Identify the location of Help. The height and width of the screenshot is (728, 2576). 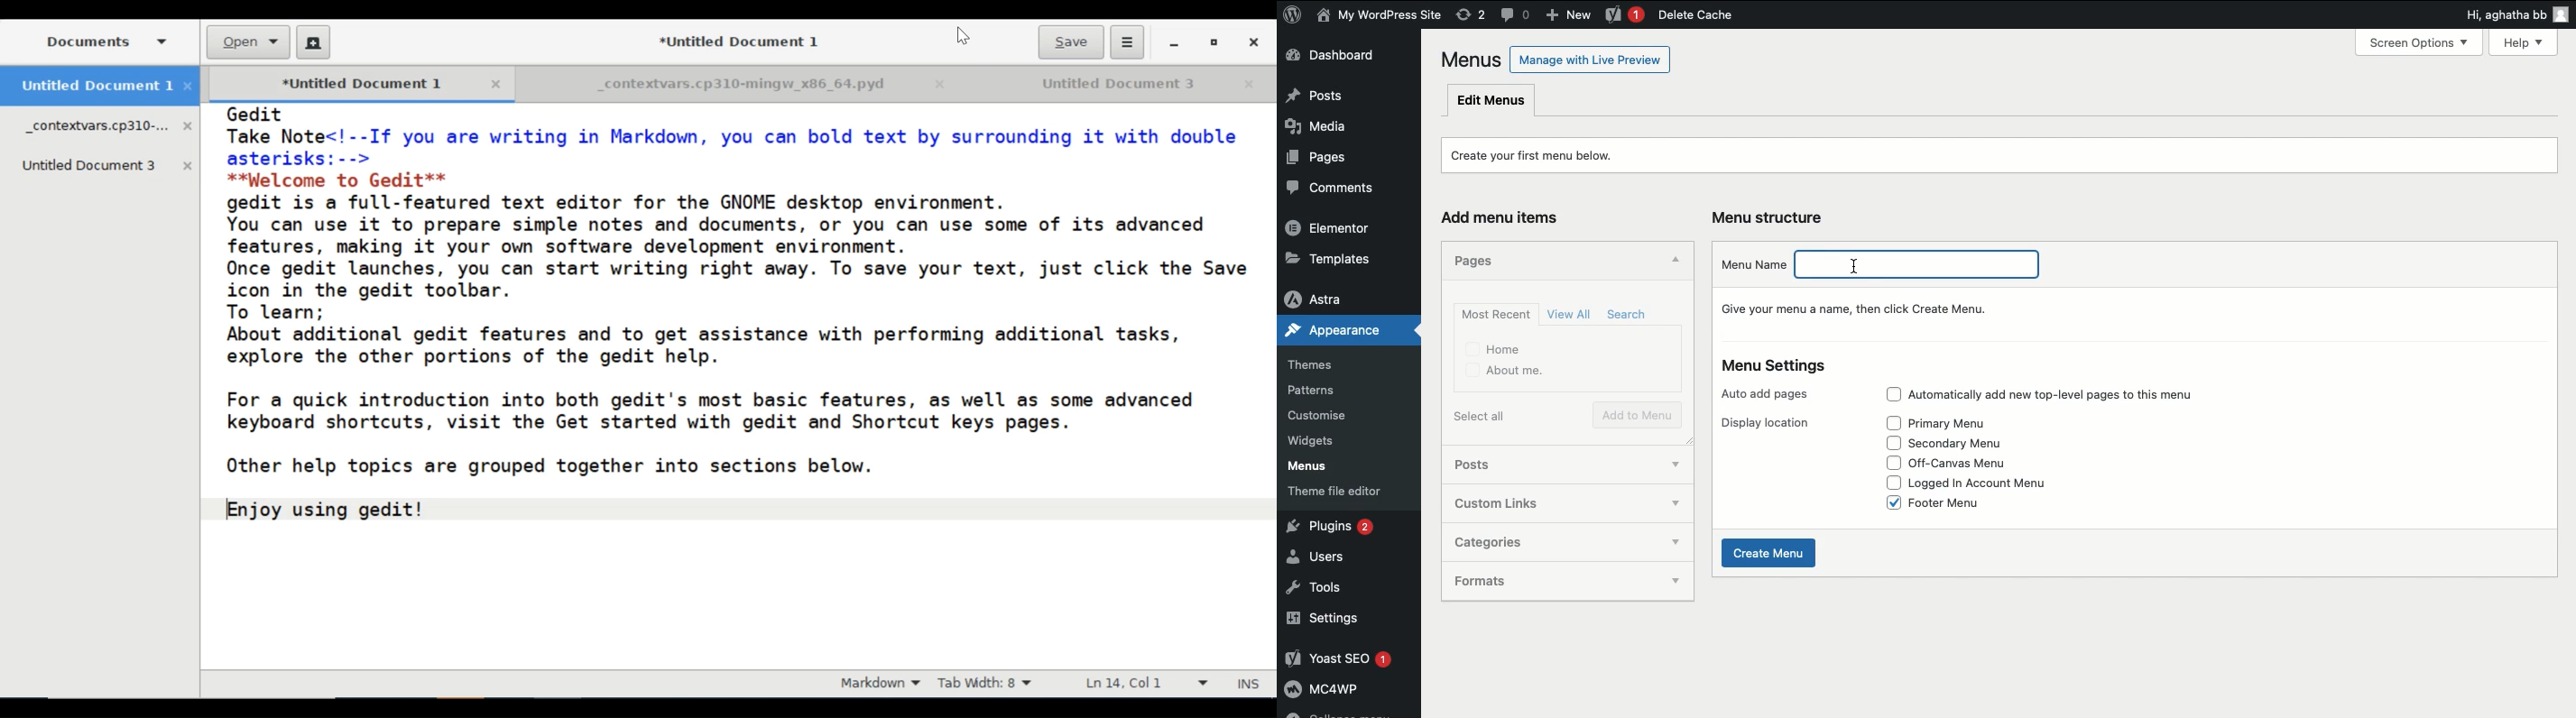
(2527, 41).